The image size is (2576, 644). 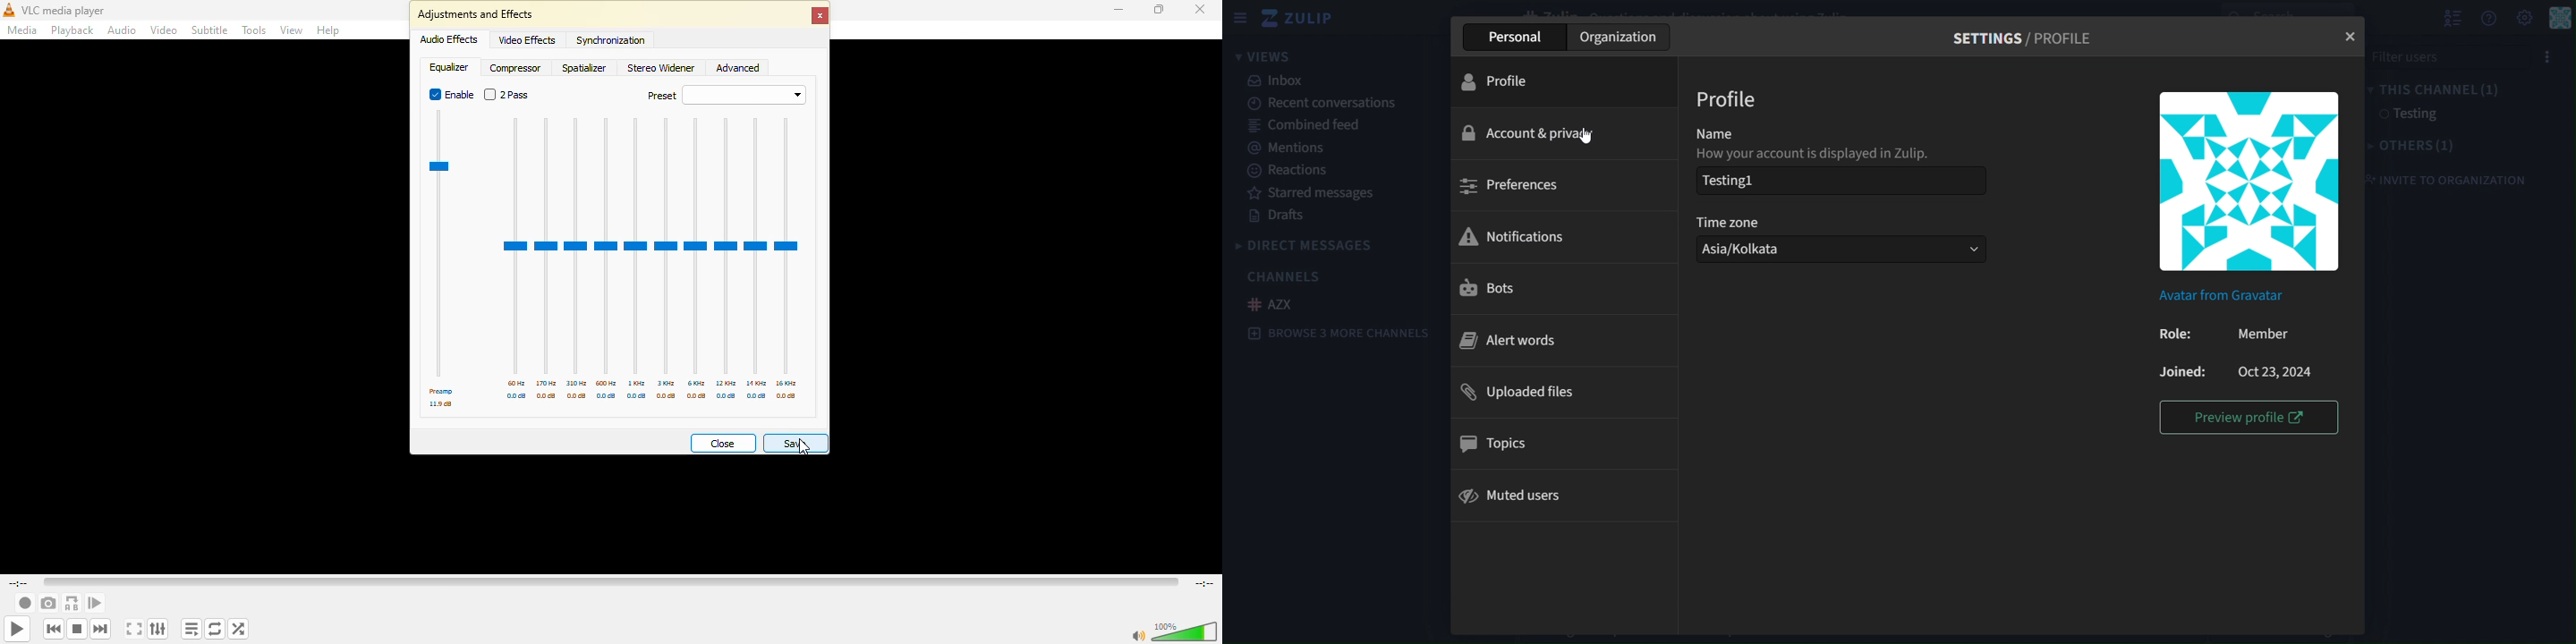 I want to click on adjustor, so click(x=695, y=246).